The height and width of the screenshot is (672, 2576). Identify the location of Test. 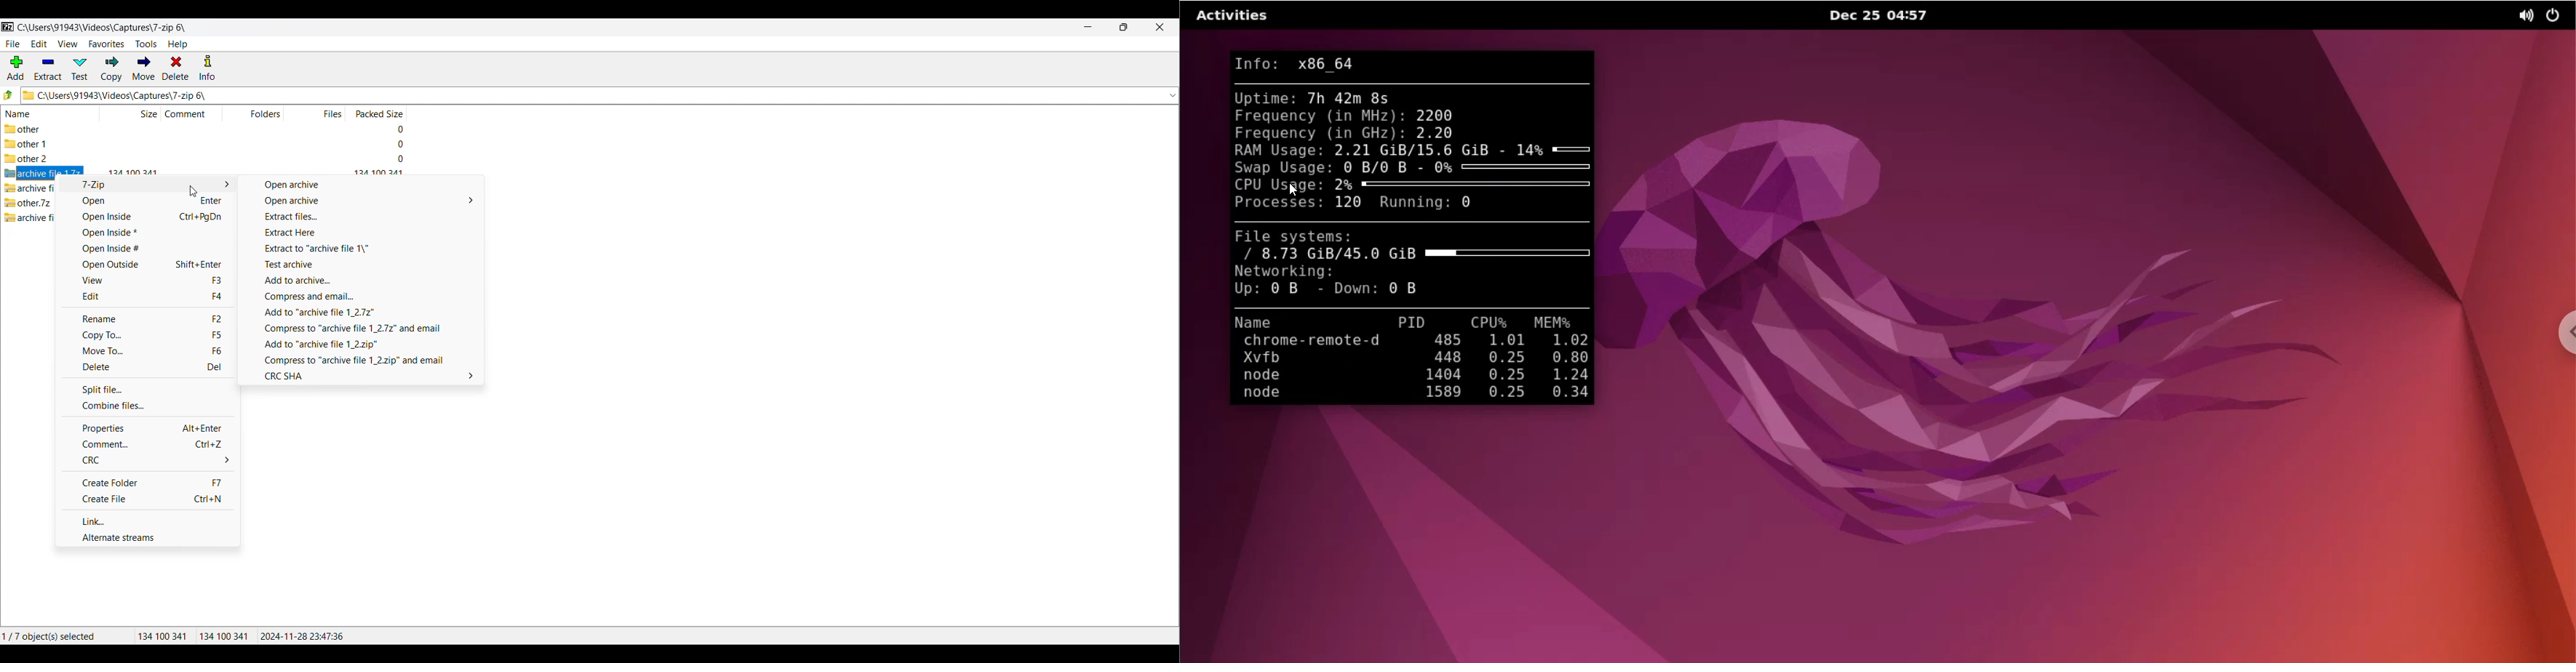
(80, 69).